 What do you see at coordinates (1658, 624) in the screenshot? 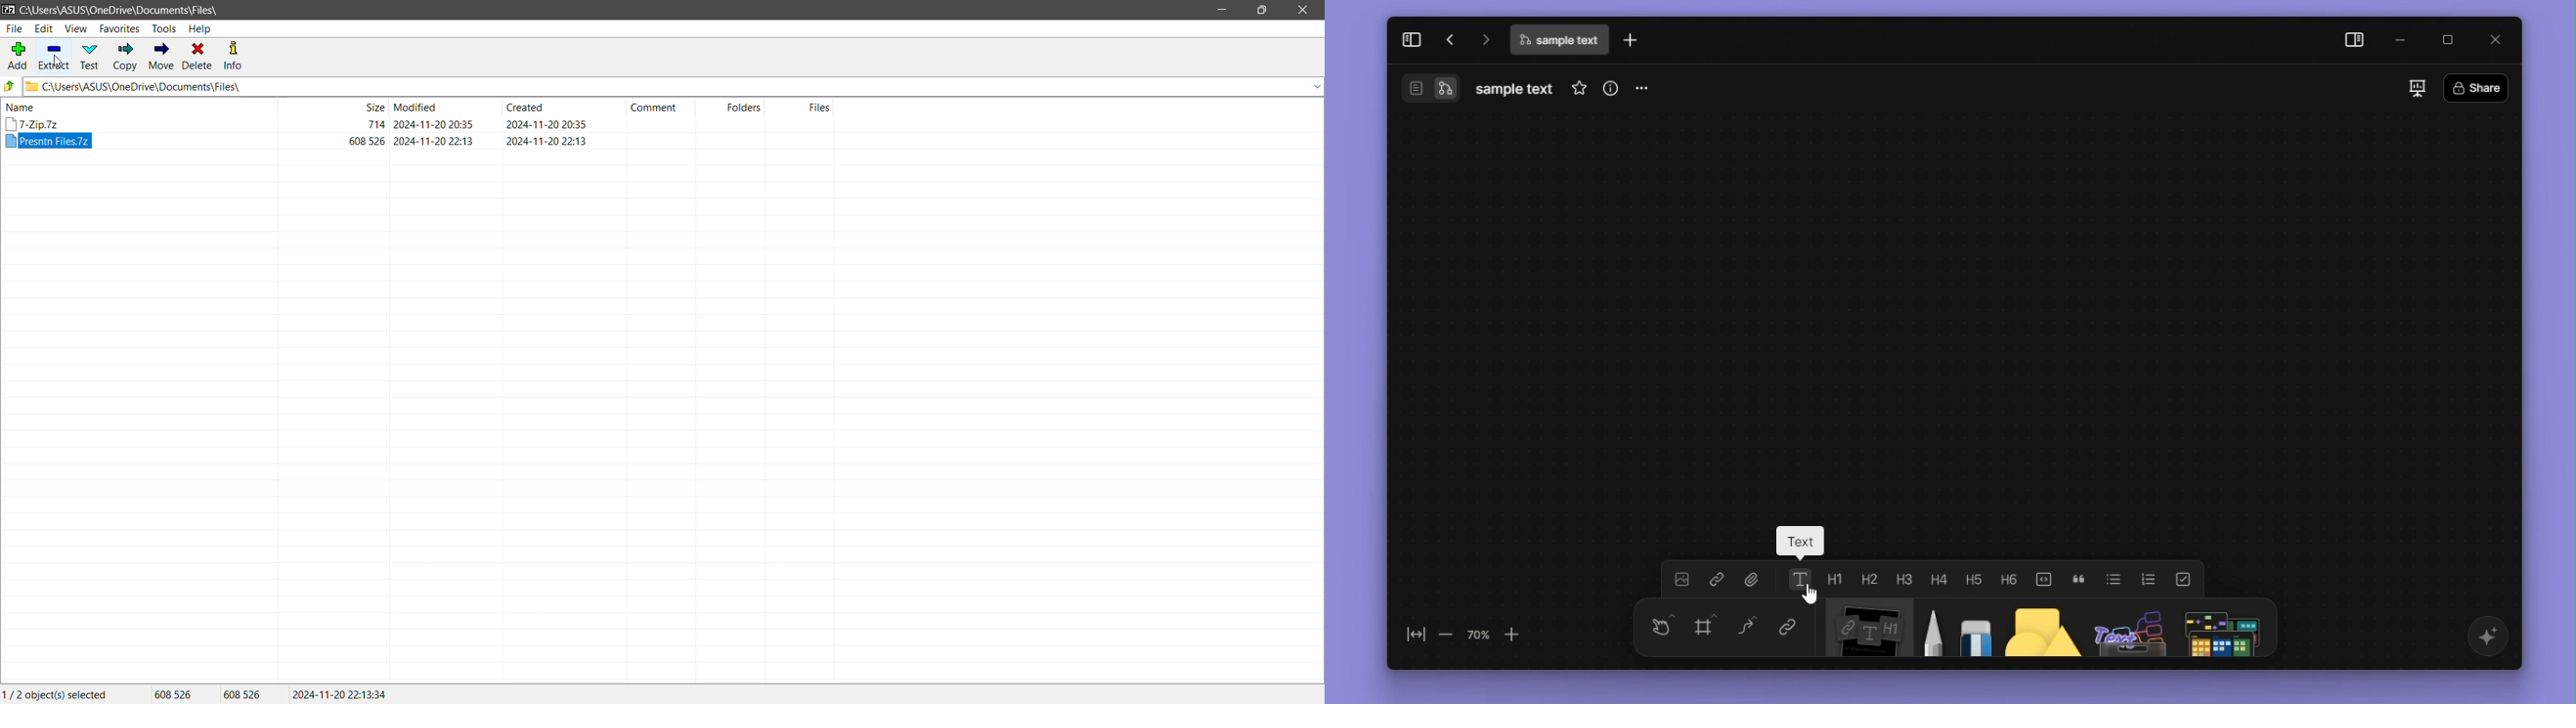
I see `Select V` at bounding box center [1658, 624].